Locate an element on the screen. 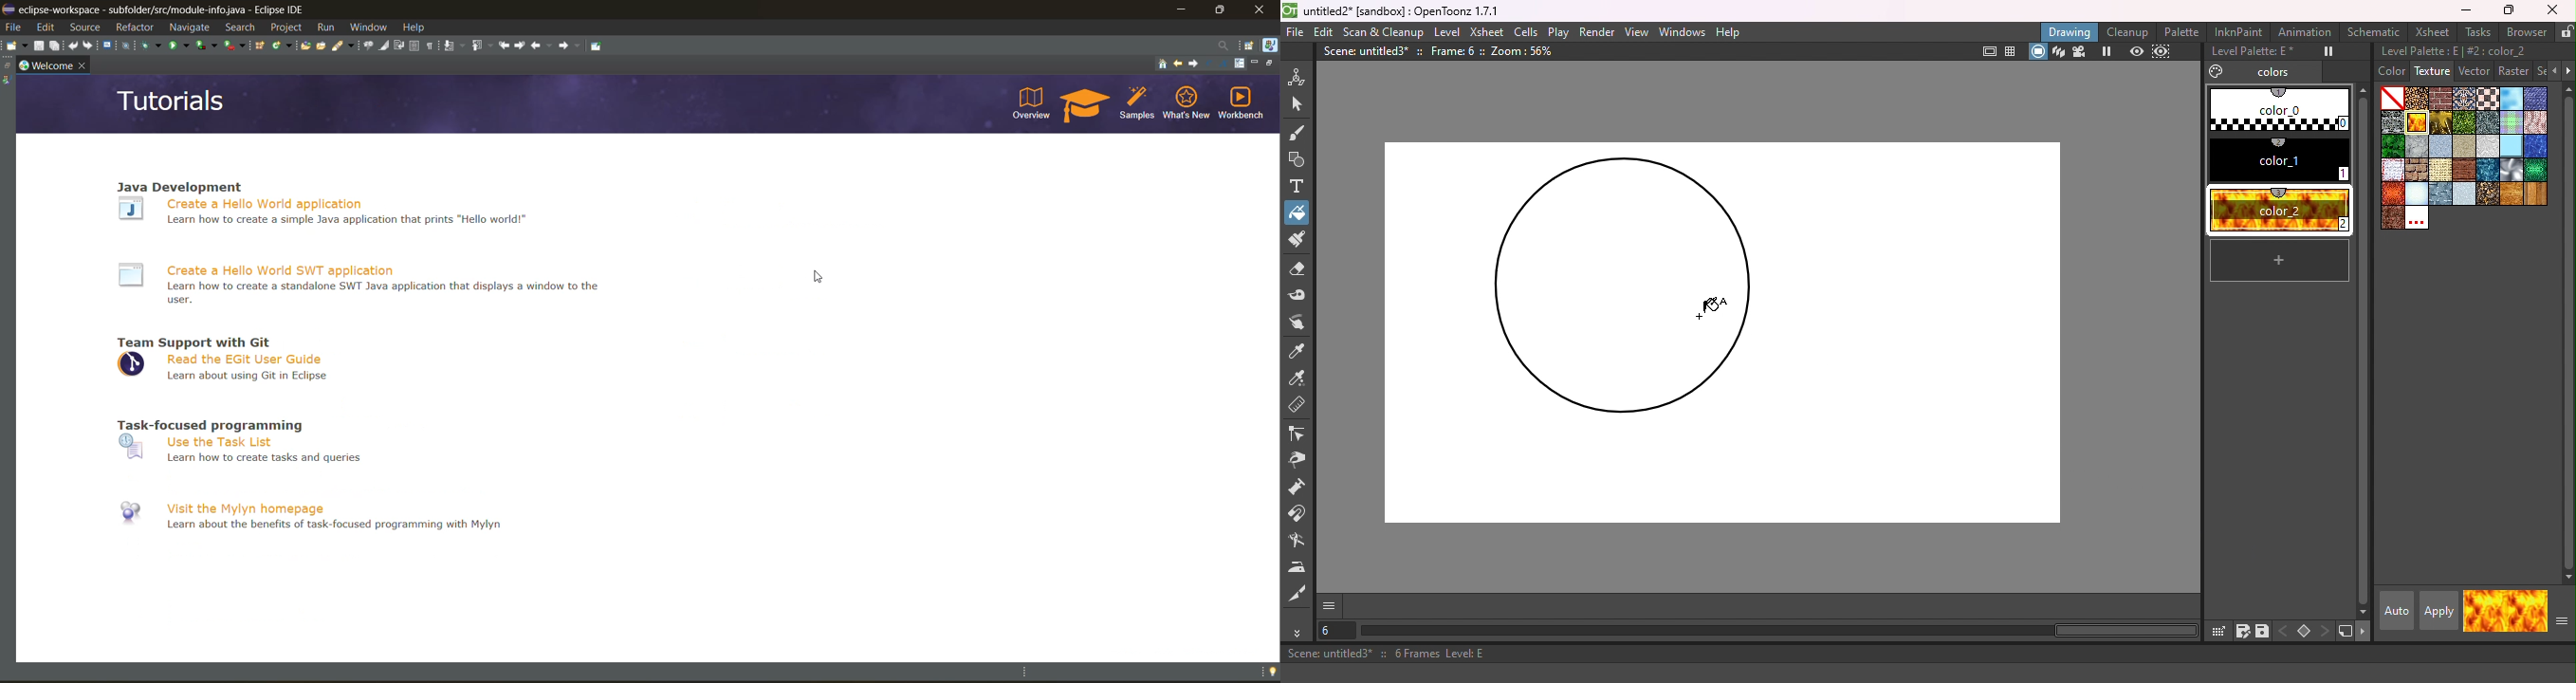  new style is located at coordinates (2280, 260).